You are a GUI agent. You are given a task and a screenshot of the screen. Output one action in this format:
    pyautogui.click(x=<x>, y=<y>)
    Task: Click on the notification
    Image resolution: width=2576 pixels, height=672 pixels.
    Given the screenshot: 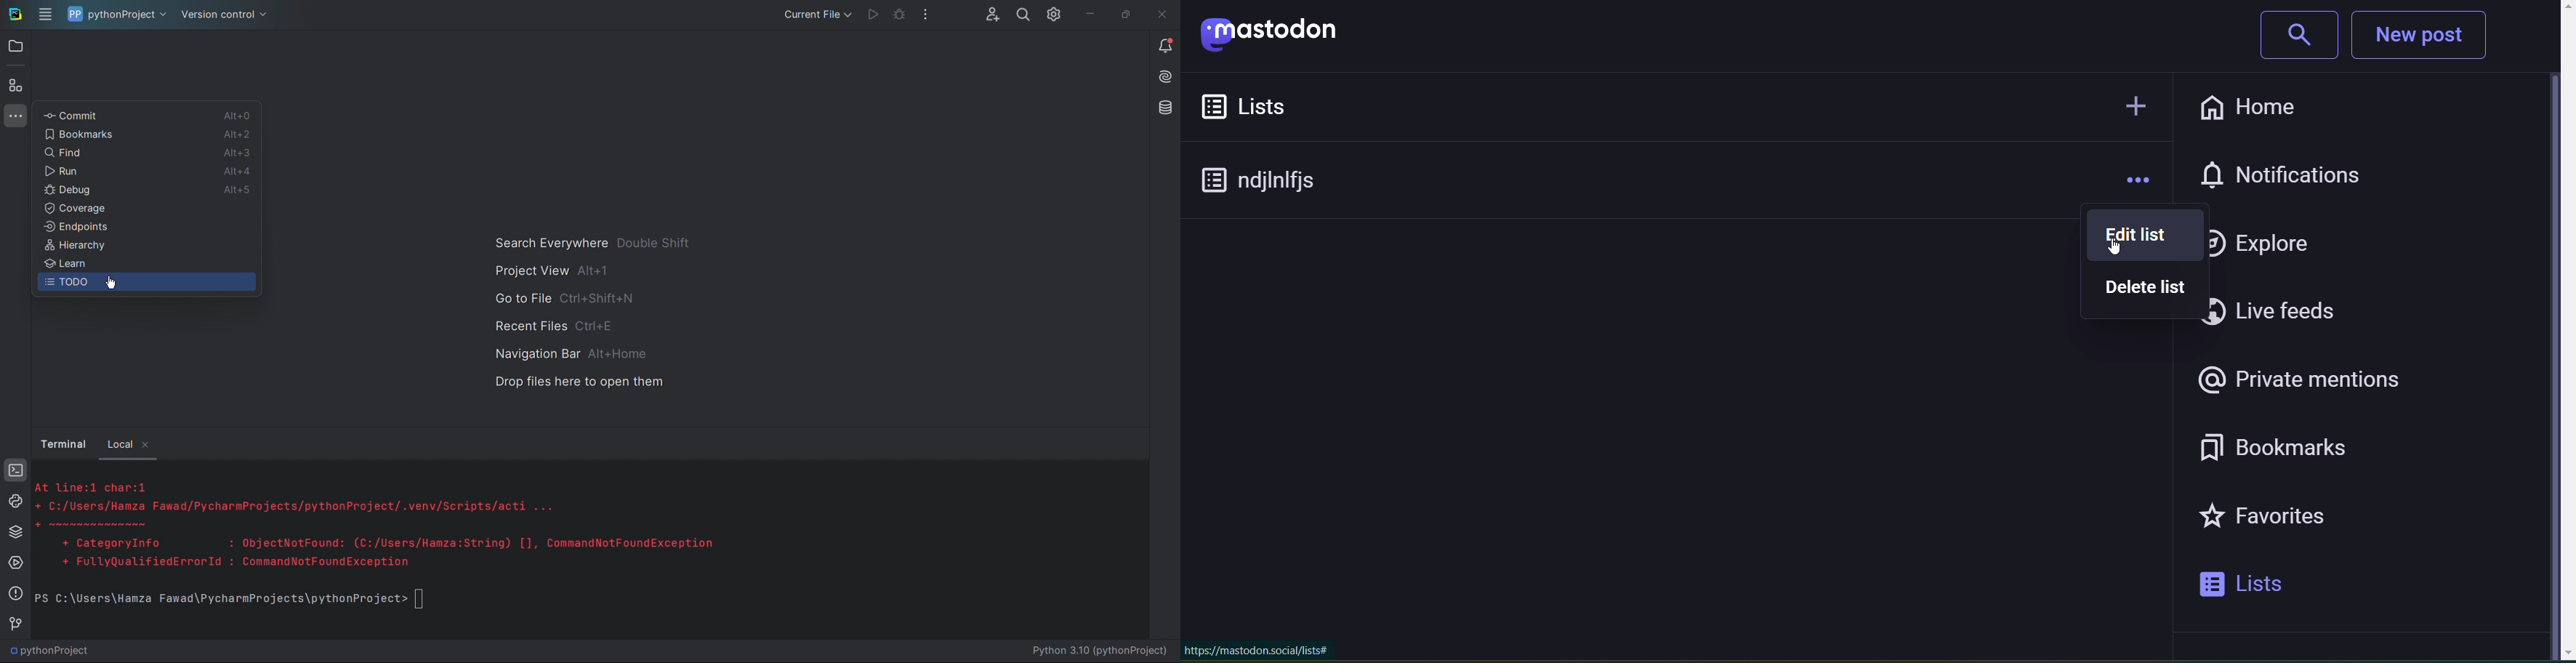 What is the action you would take?
    pyautogui.click(x=2301, y=172)
    